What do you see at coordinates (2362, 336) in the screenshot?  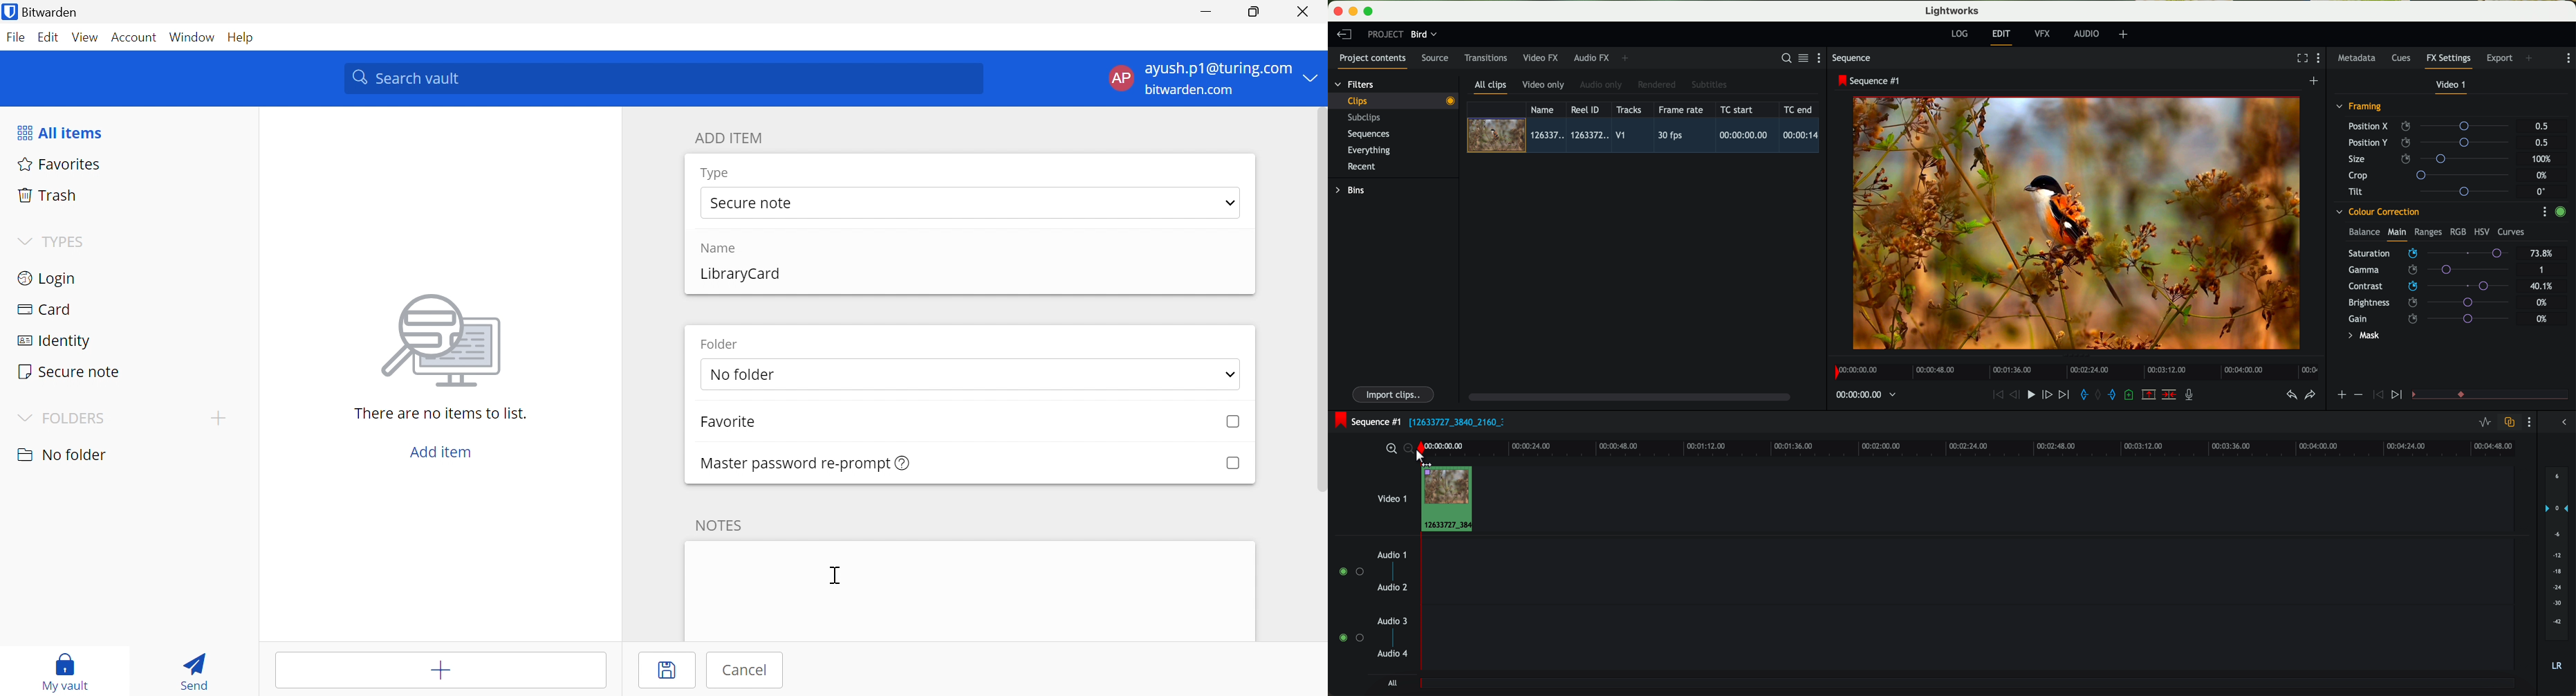 I see `mask` at bounding box center [2362, 336].